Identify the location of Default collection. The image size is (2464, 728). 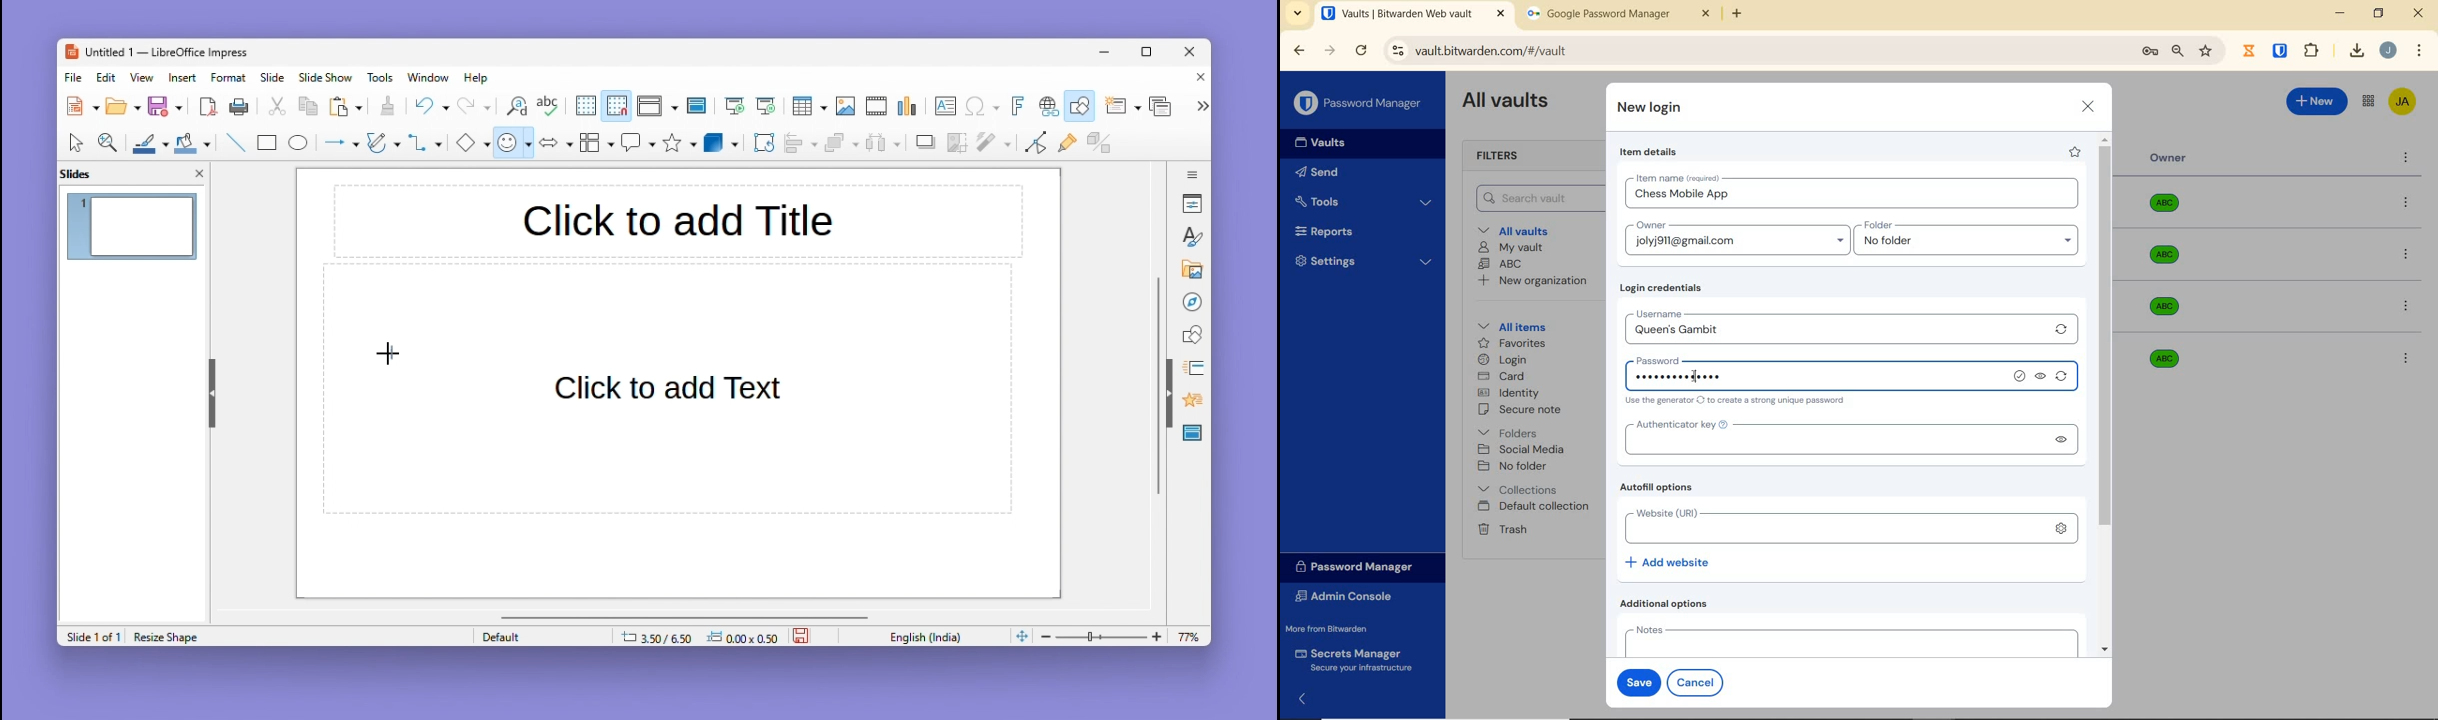
(1536, 507).